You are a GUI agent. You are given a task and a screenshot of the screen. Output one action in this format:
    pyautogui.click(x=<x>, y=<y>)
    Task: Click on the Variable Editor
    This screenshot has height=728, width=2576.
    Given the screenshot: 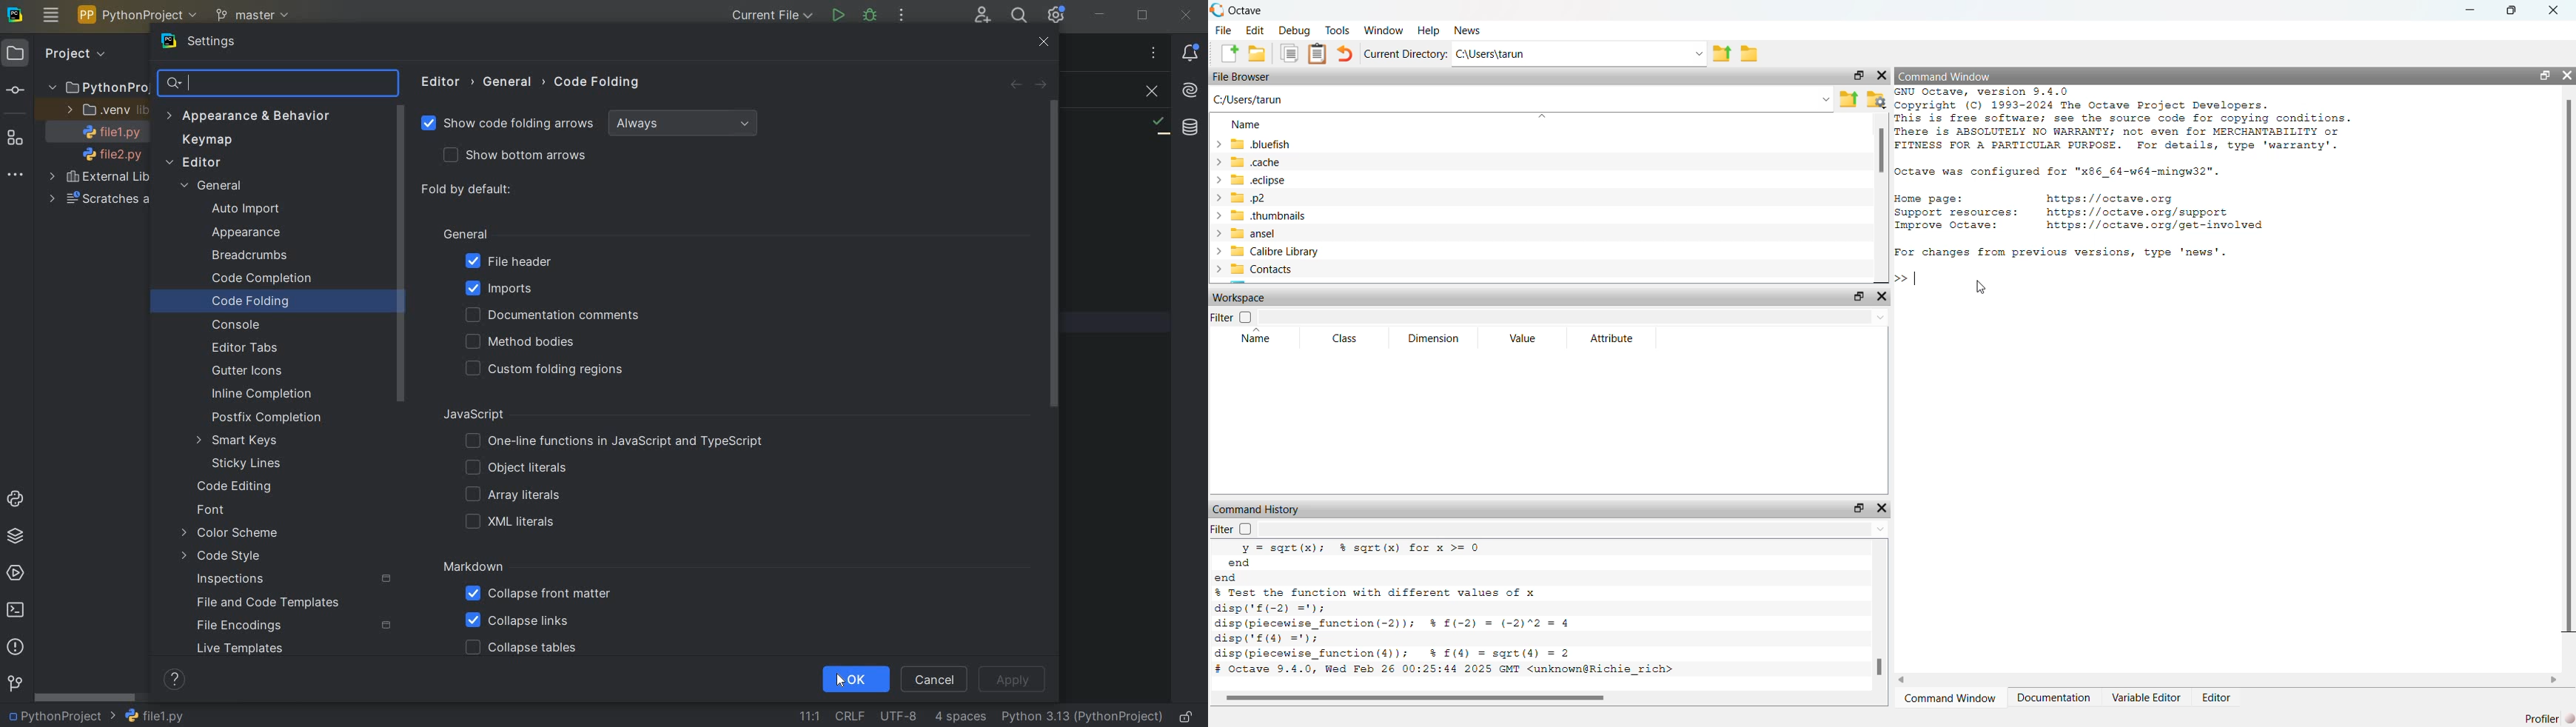 What is the action you would take?
    pyautogui.click(x=2147, y=697)
    